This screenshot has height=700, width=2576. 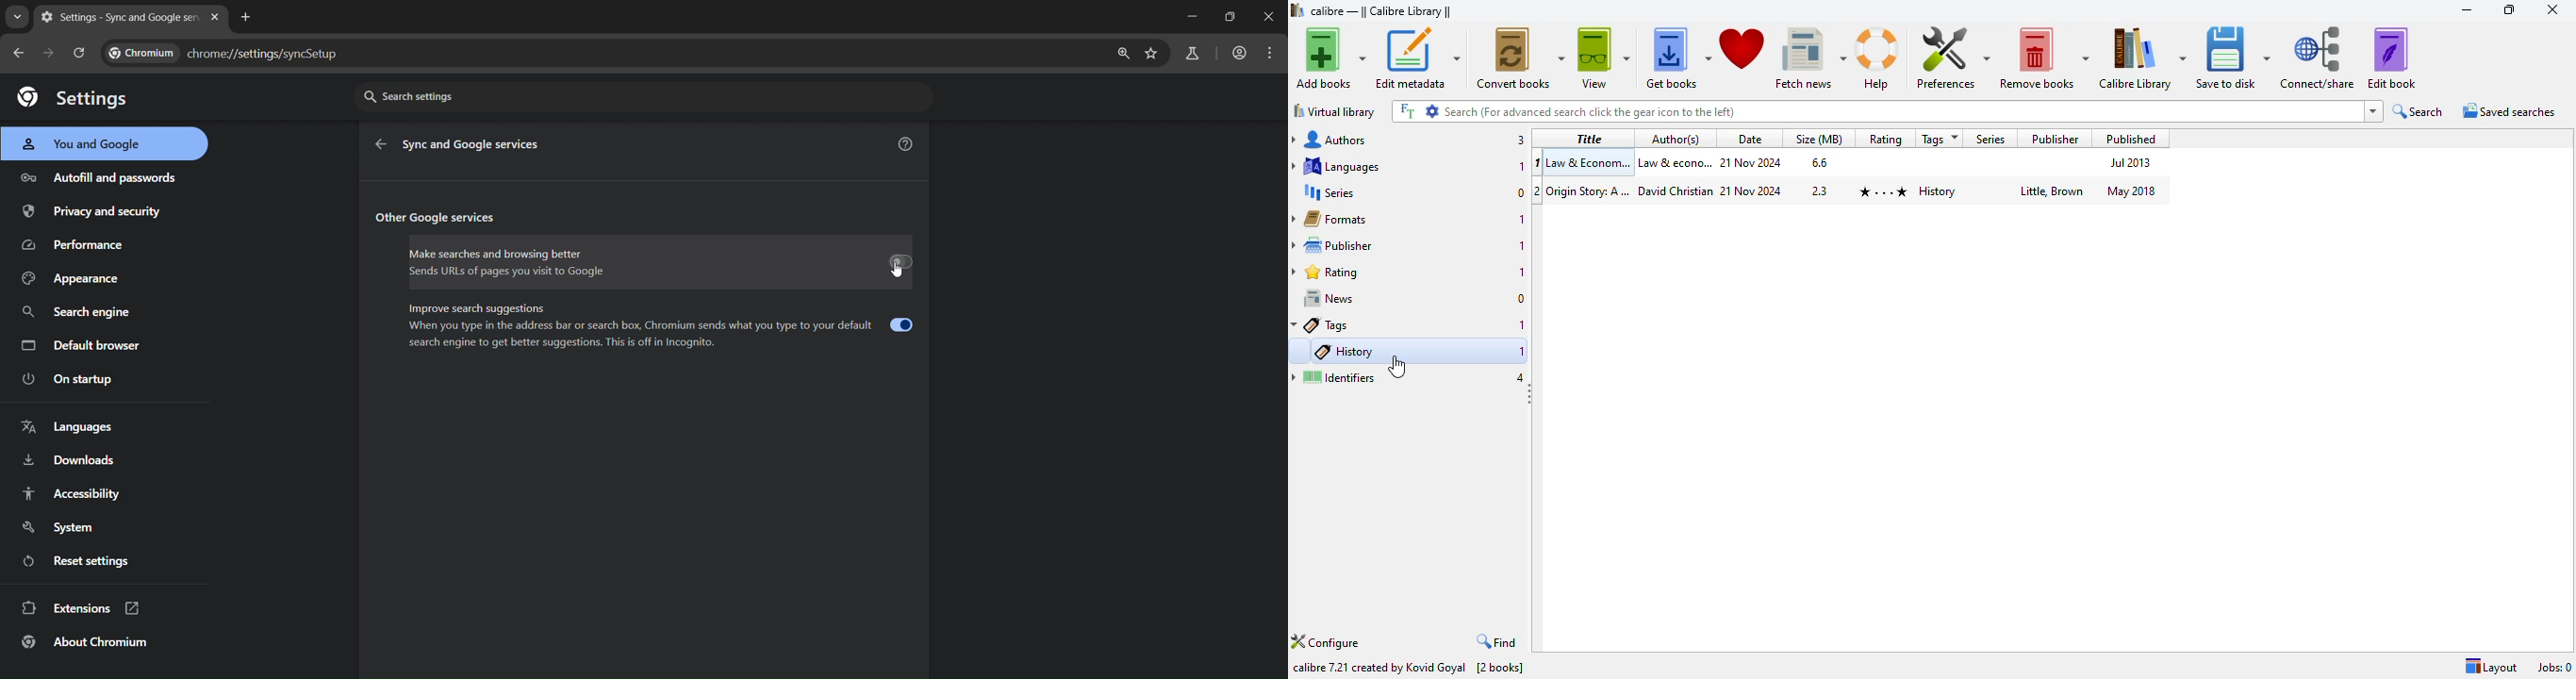 I want to click on authors, so click(x=1331, y=139).